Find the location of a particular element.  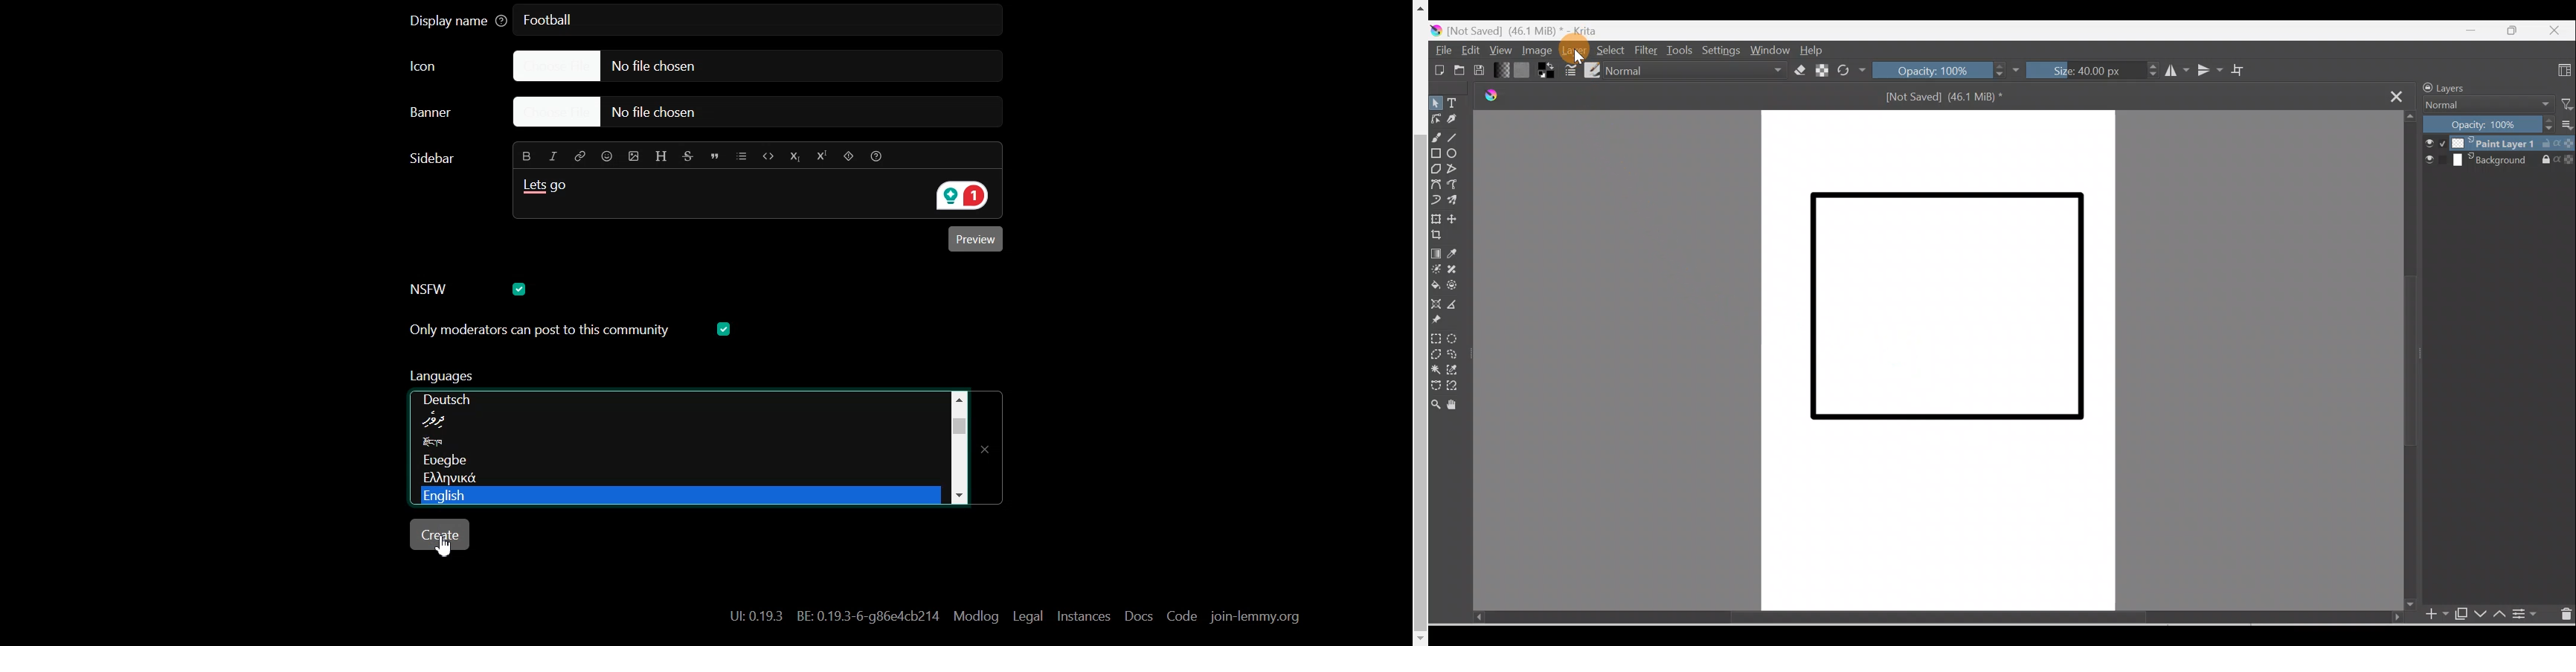

Text tool is located at coordinates (1458, 104).